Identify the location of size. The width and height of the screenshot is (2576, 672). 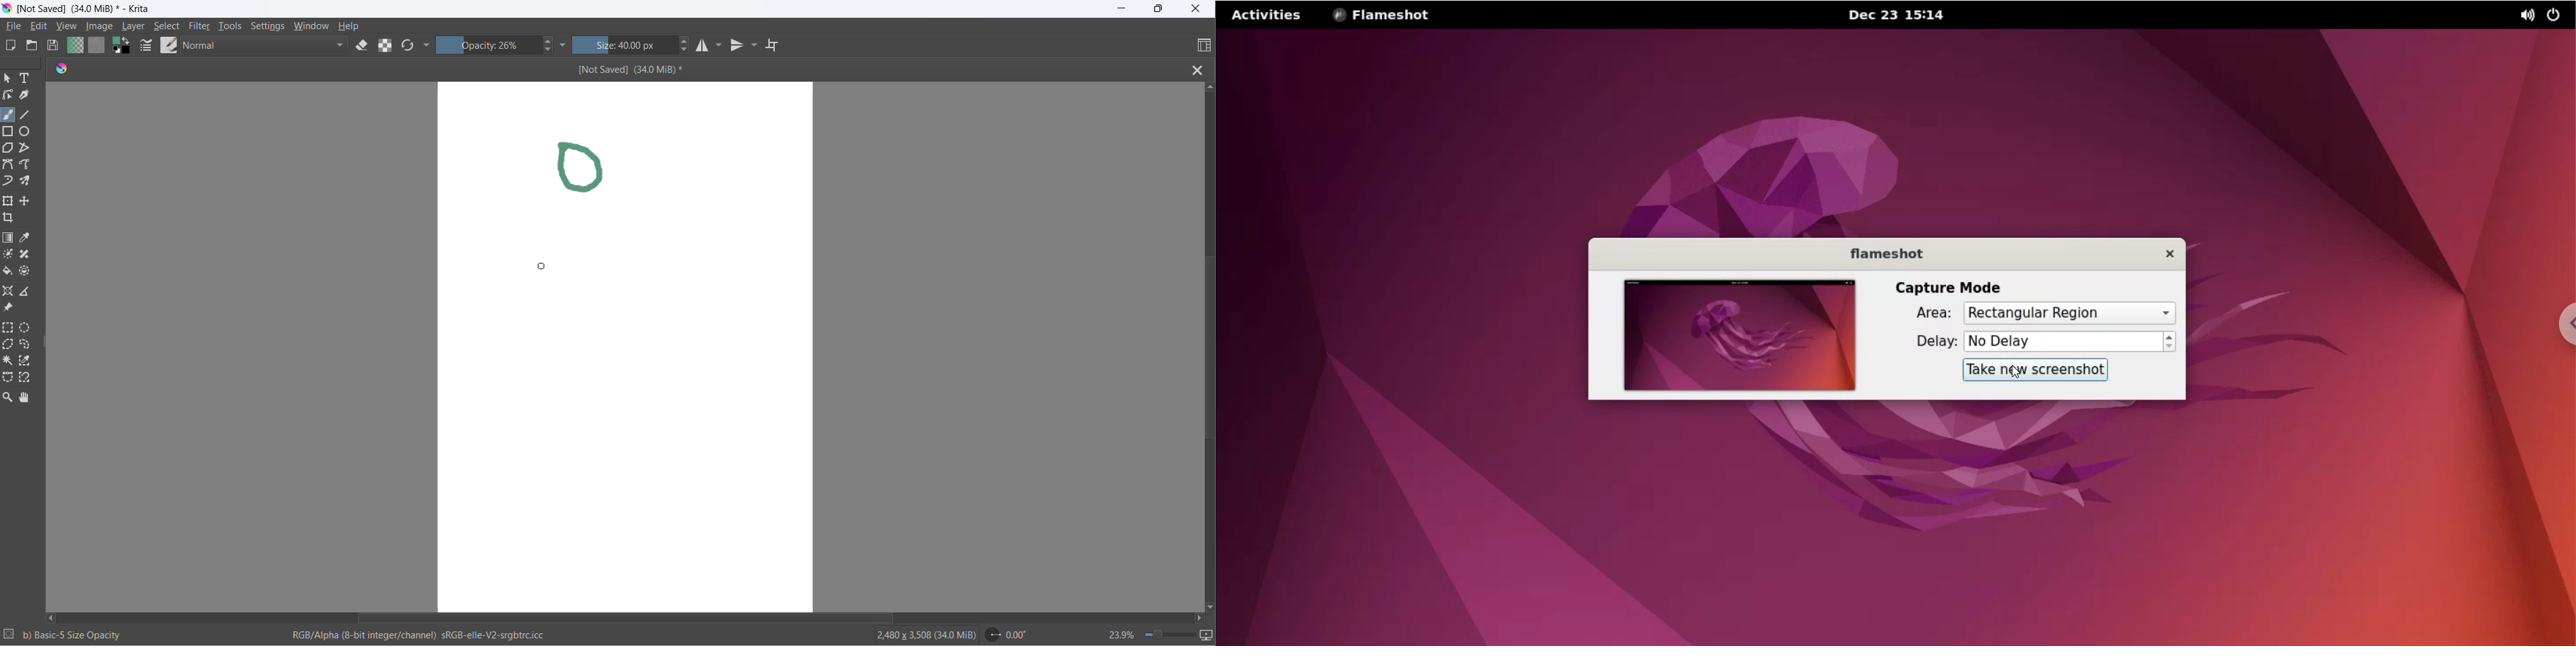
(627, 45).